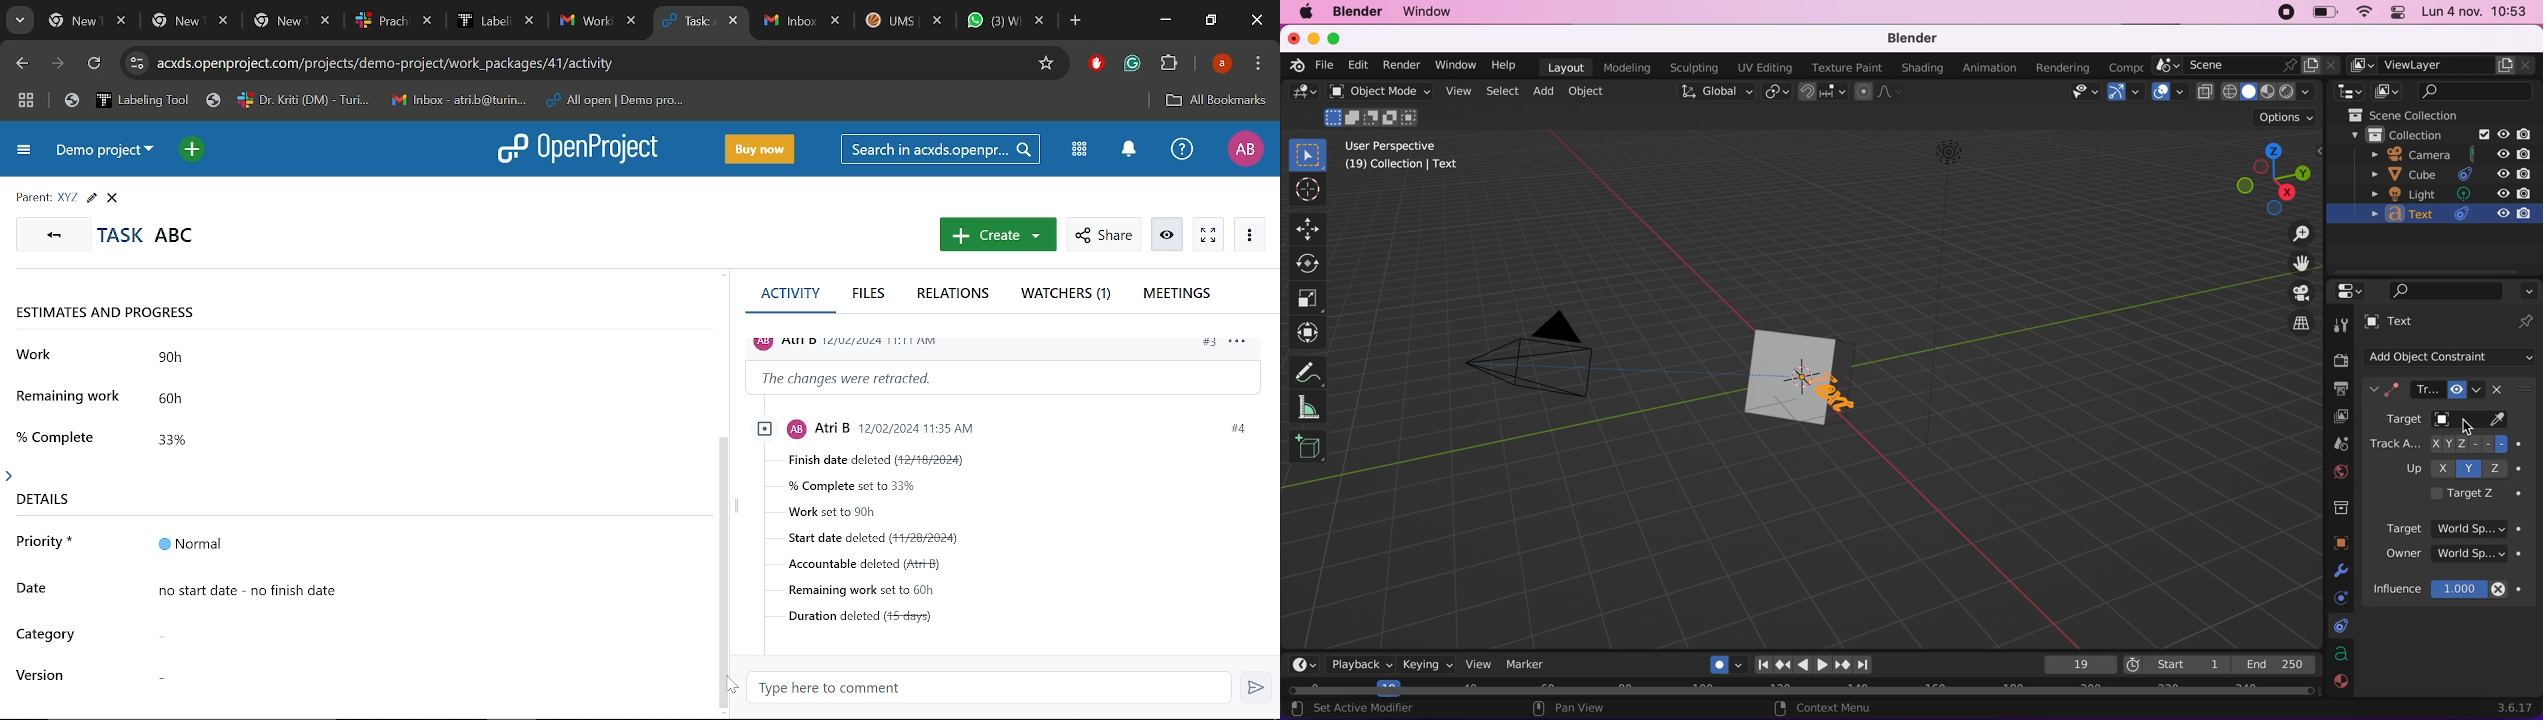 Image resolution: width=2548 pixels, height=728 pixels. Describe the element at coordinates (2343, 542) in the screenshot. I see `objects` at that location.